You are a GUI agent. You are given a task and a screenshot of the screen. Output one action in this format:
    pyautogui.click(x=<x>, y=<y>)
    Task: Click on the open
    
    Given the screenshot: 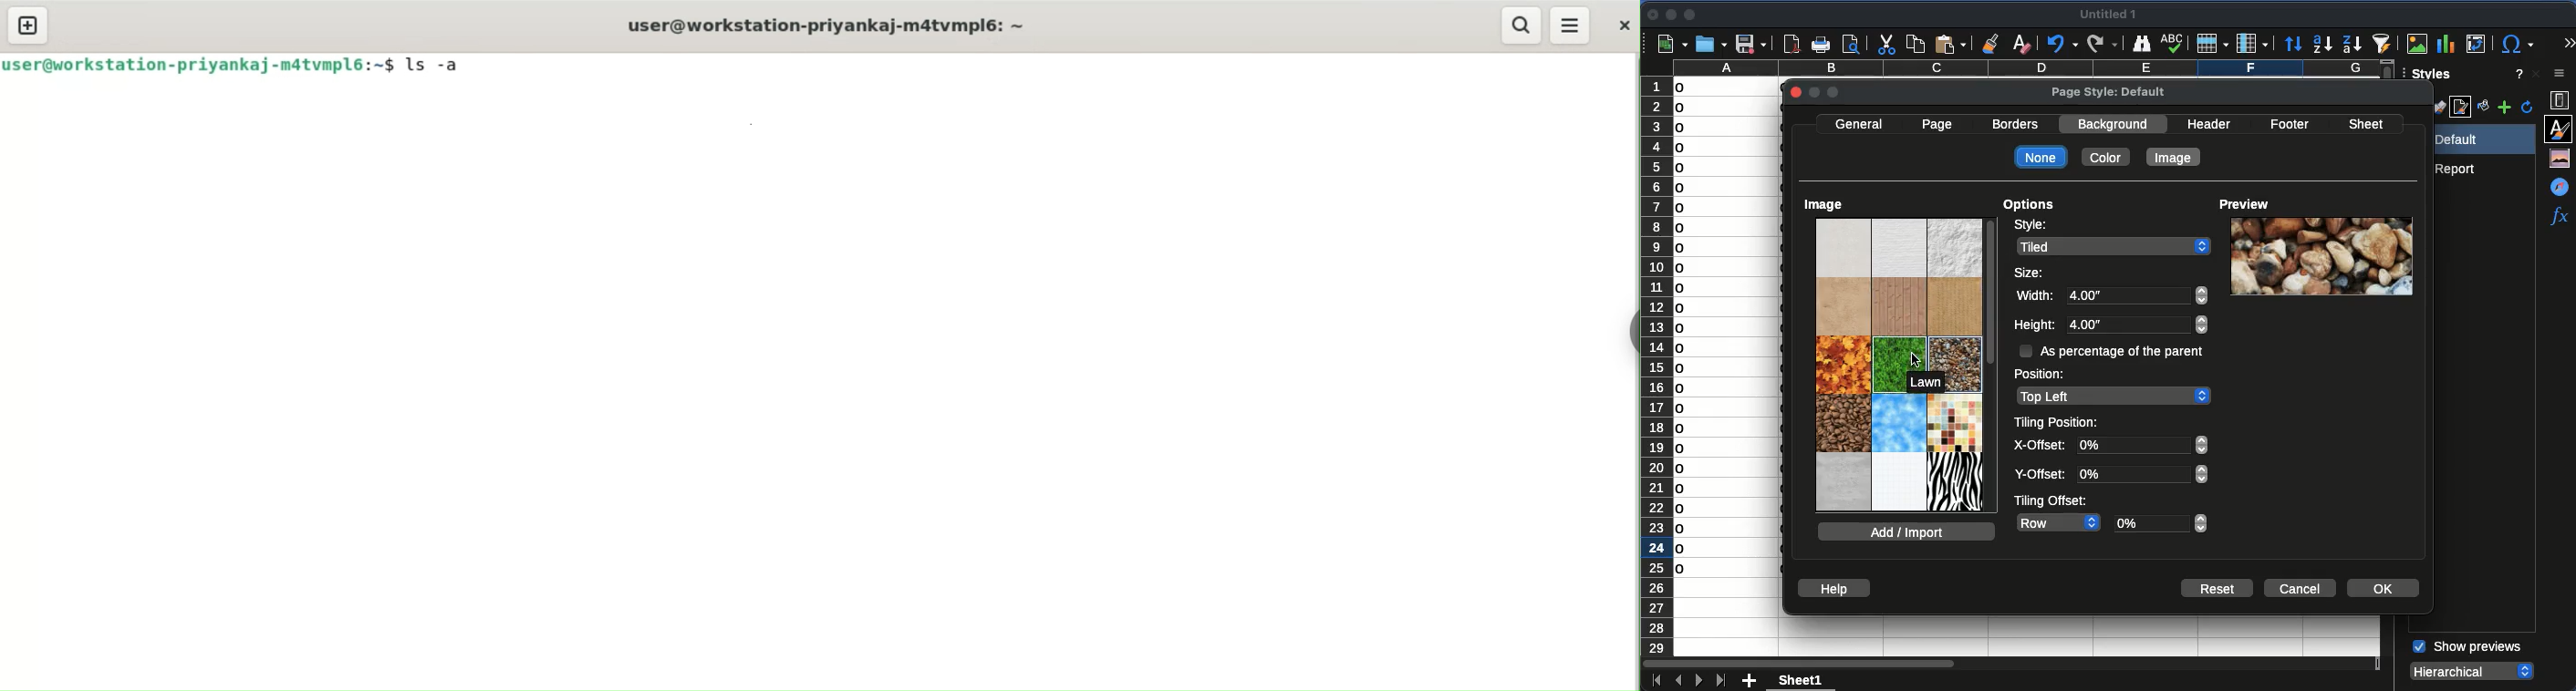 What is the action you would take?
    pyautogui.click(x=1710, y=44)
    